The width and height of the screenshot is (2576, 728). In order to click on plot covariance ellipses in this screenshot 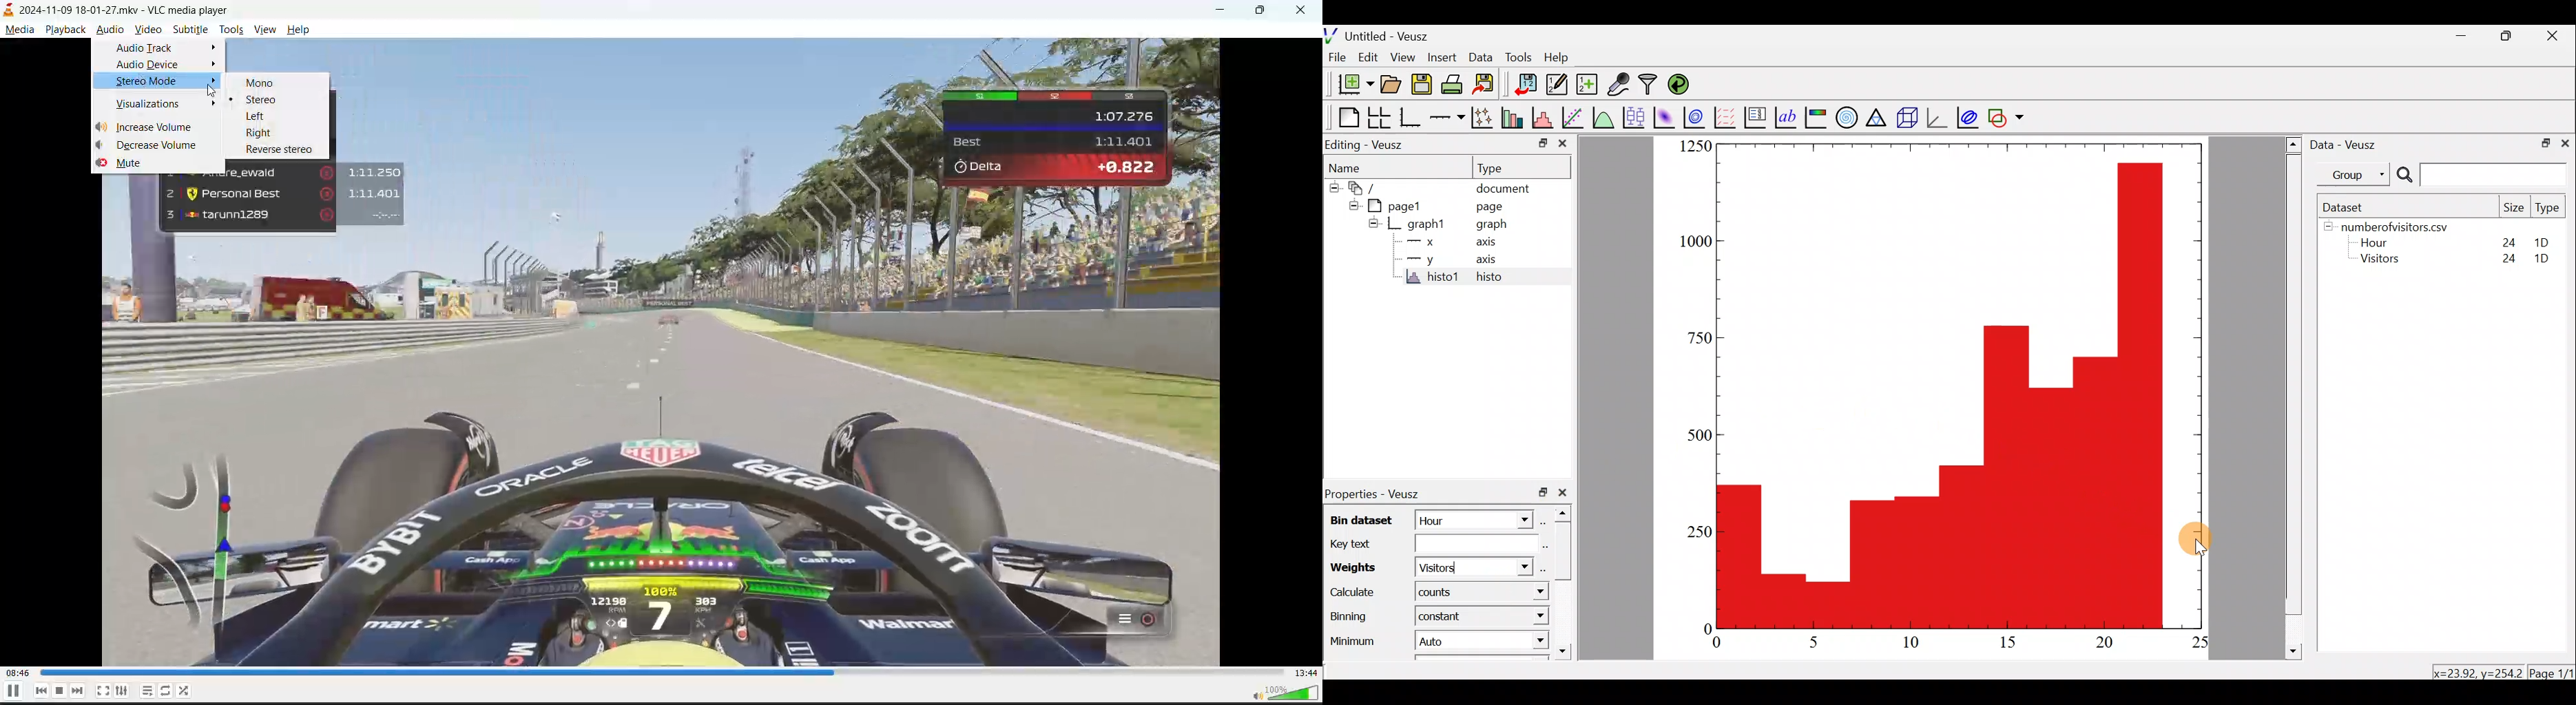, I will do `click(1966, 119)`.